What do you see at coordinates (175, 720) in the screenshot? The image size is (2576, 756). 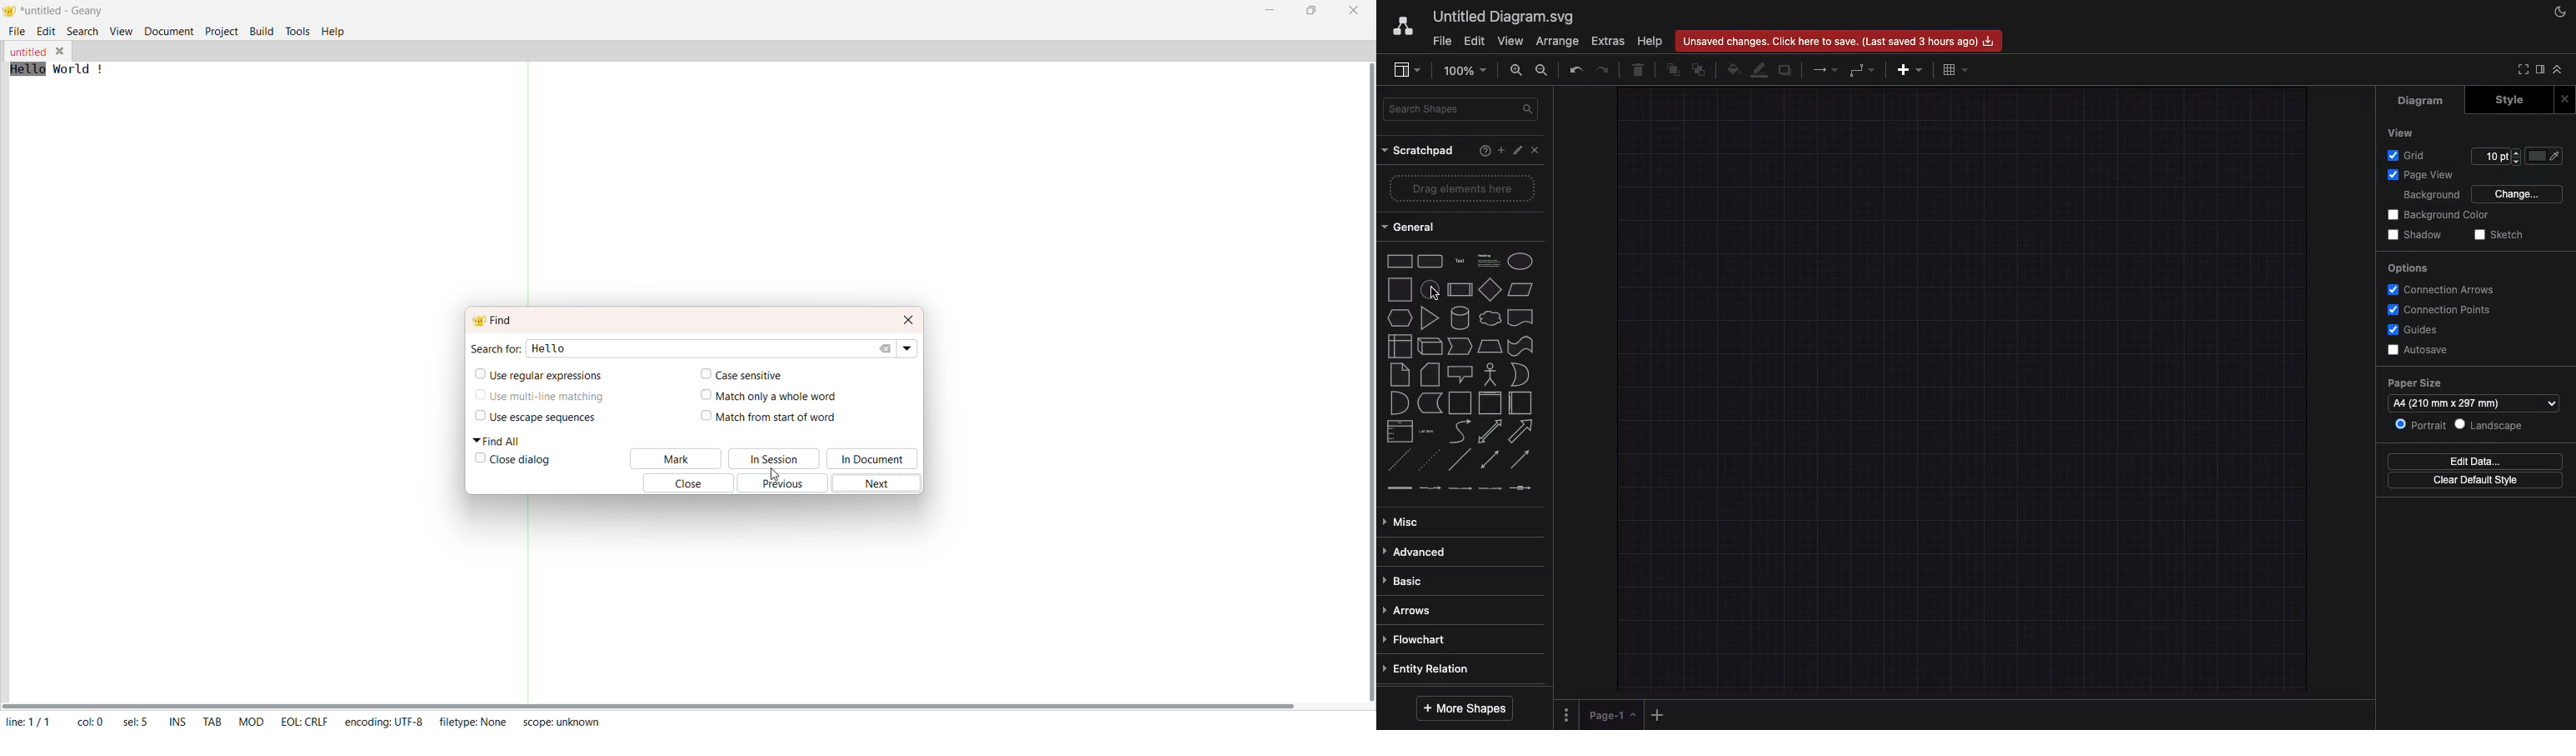 I see `INS` at bounding box center [175, 720].